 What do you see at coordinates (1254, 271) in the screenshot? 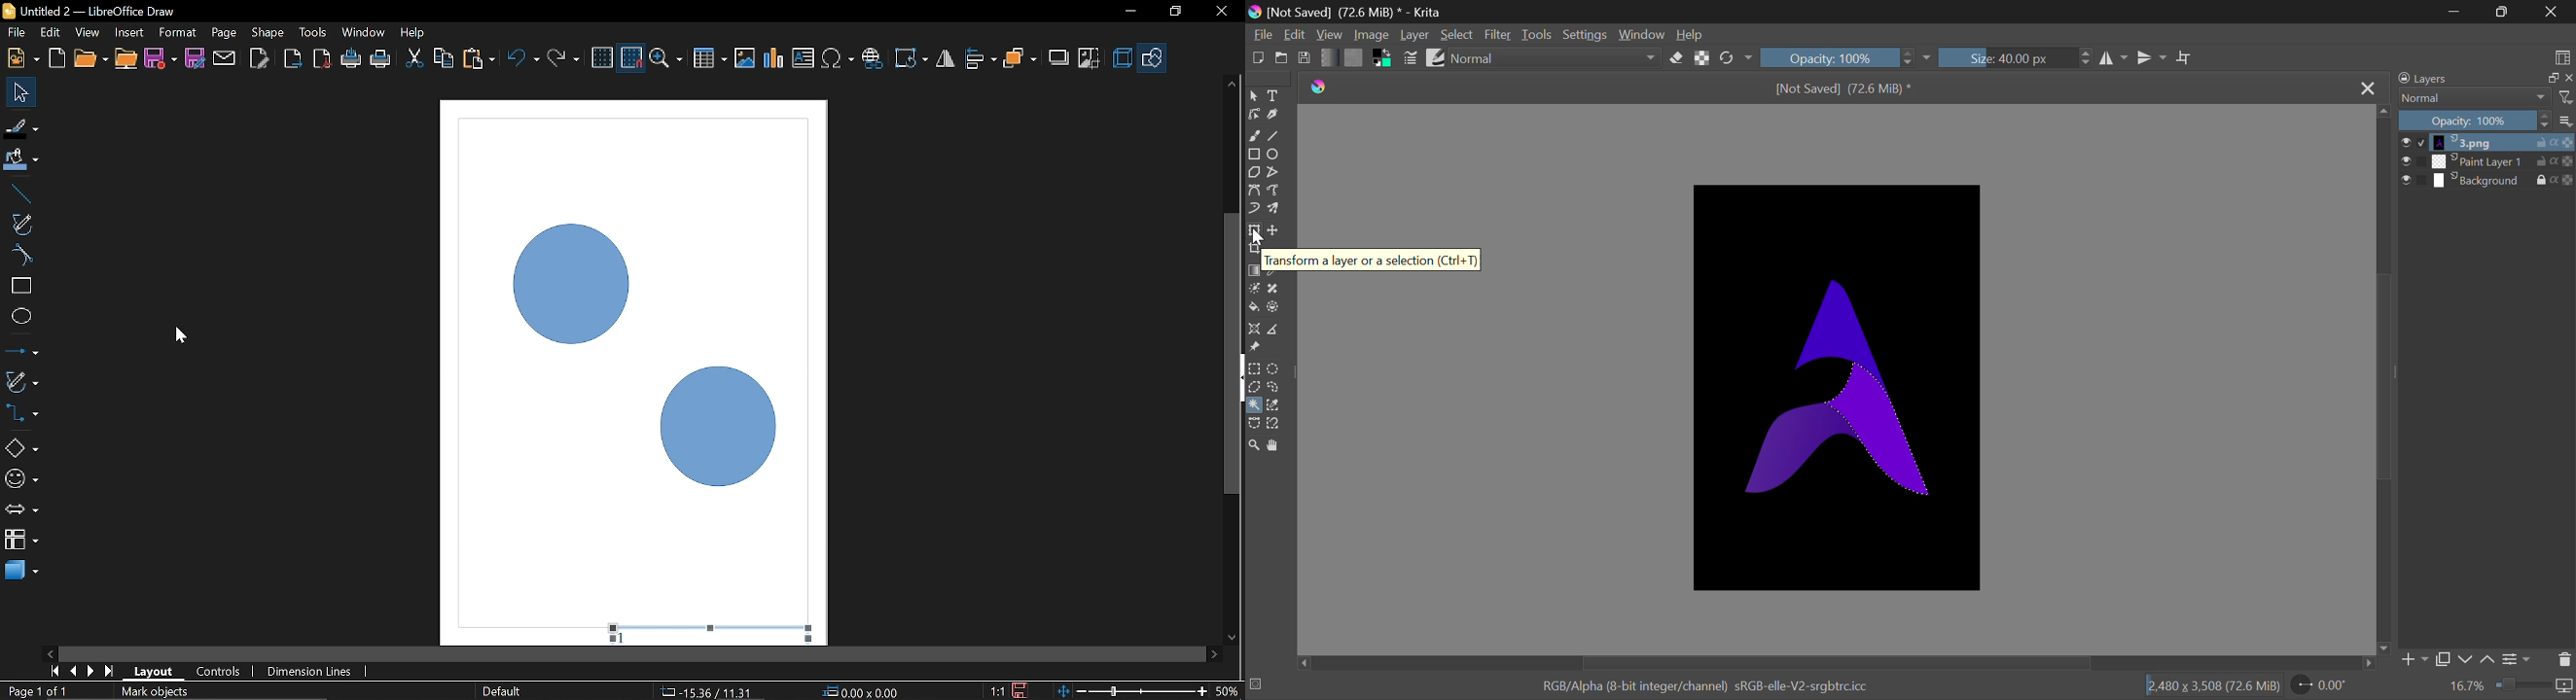
I see `Gradient Fill` at bounding box center [1254, 271].